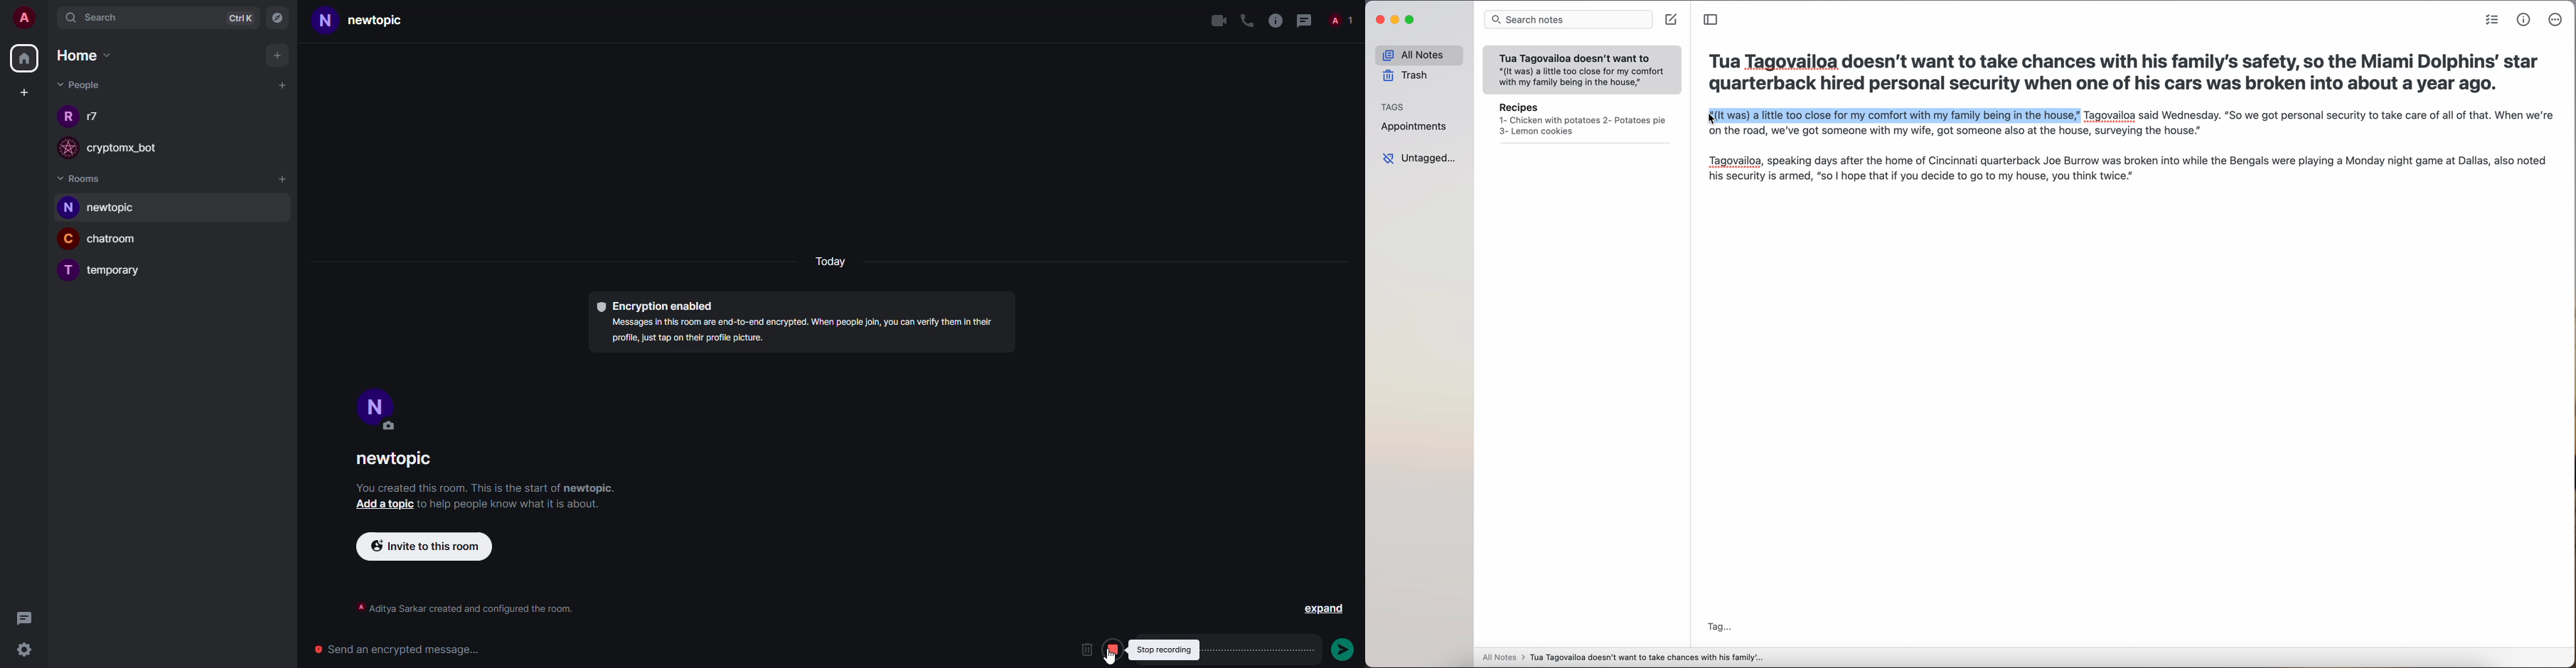 The image size is (2576, 672). I want to click on add topic, so click(385, 505).